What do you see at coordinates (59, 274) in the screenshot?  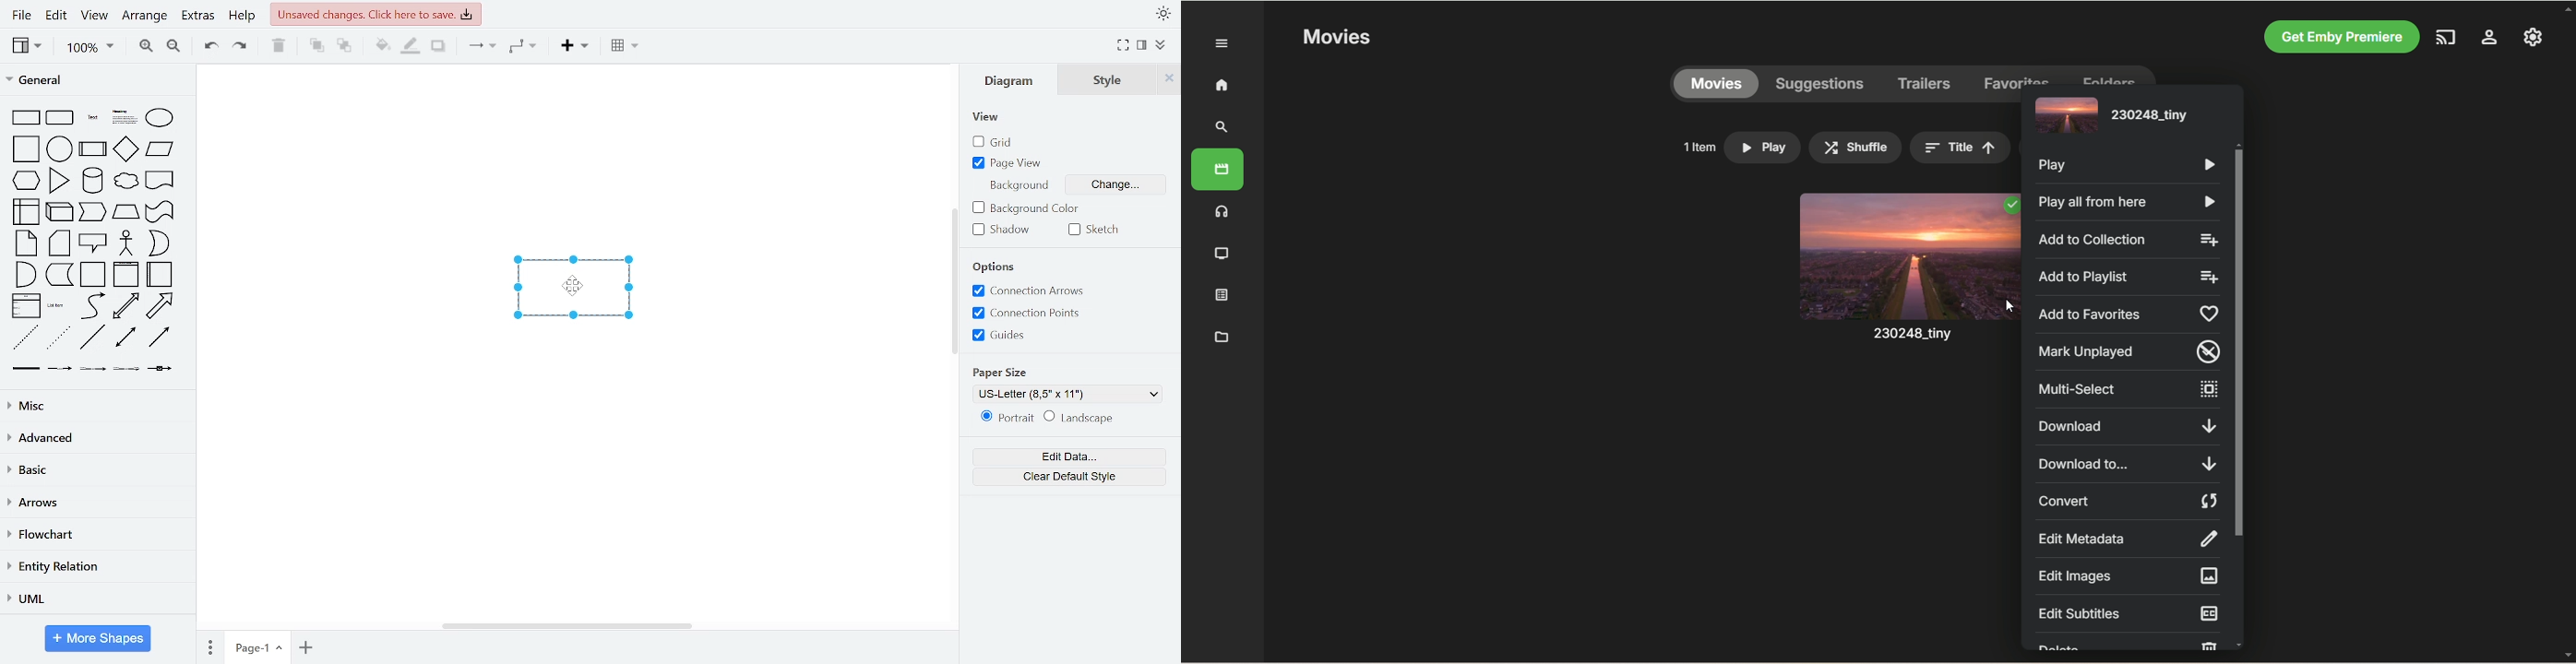 I see `general shapes` at bounding box center [59, 274].